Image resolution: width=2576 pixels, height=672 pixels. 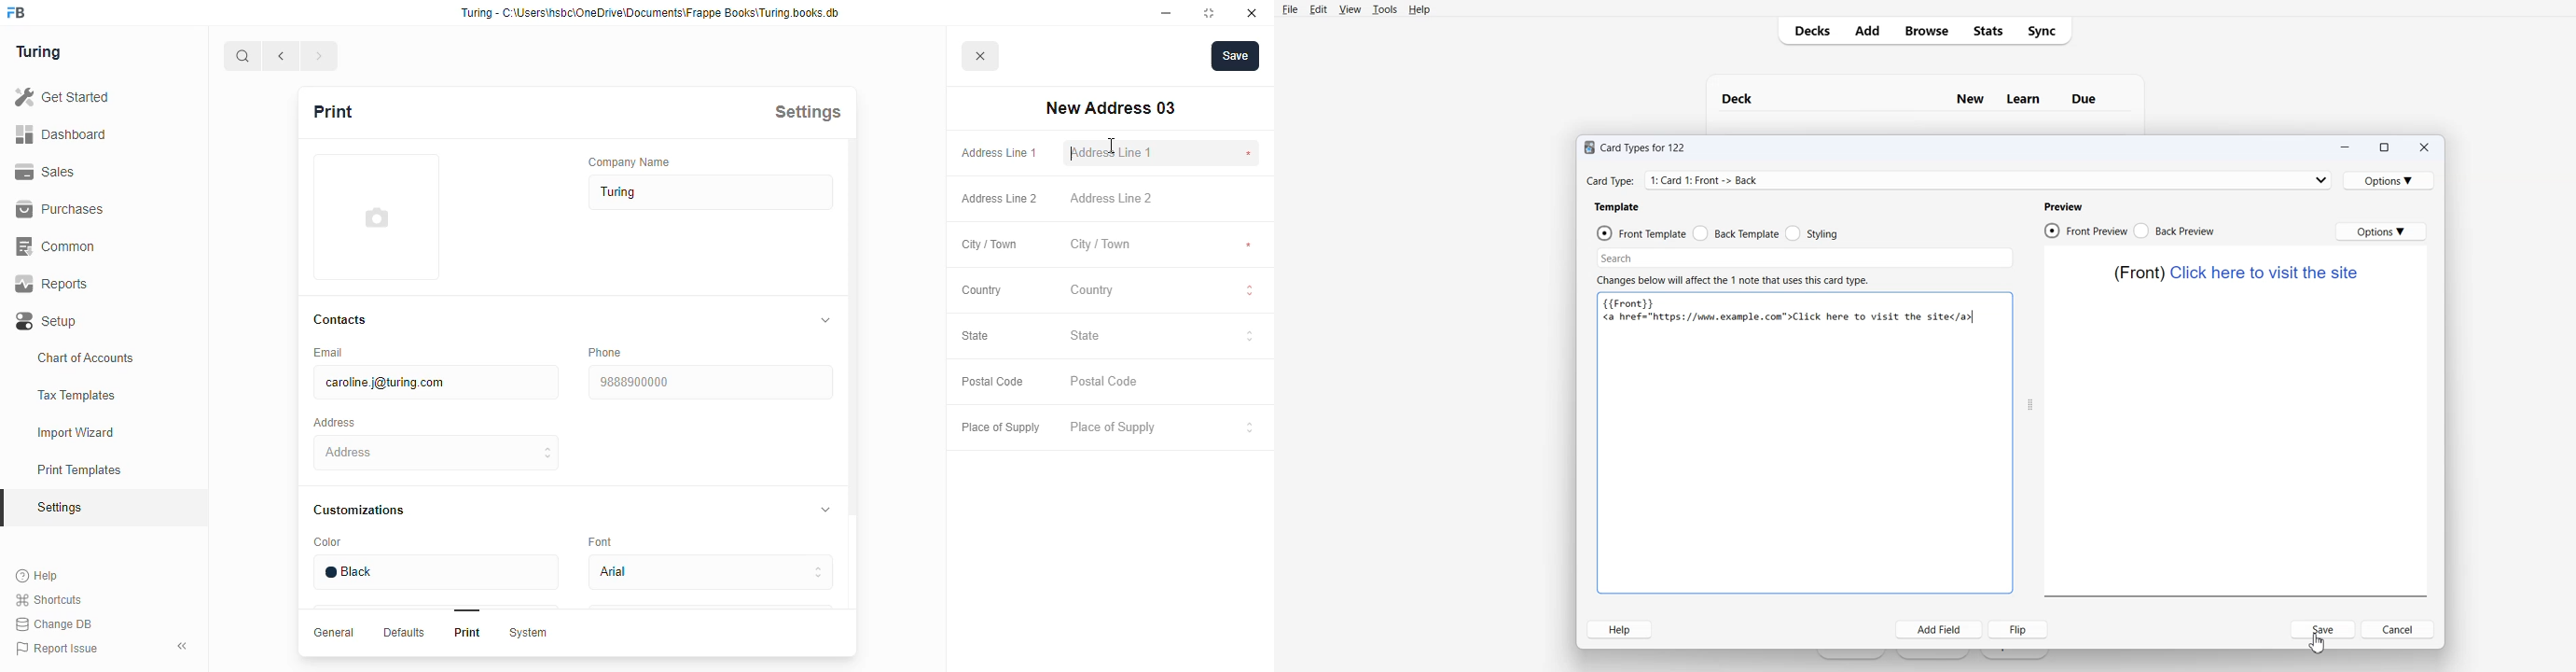 What do you see at coordinates (282, 56) in the screenshot?
I see `previous` at bounding box center [282, 56].